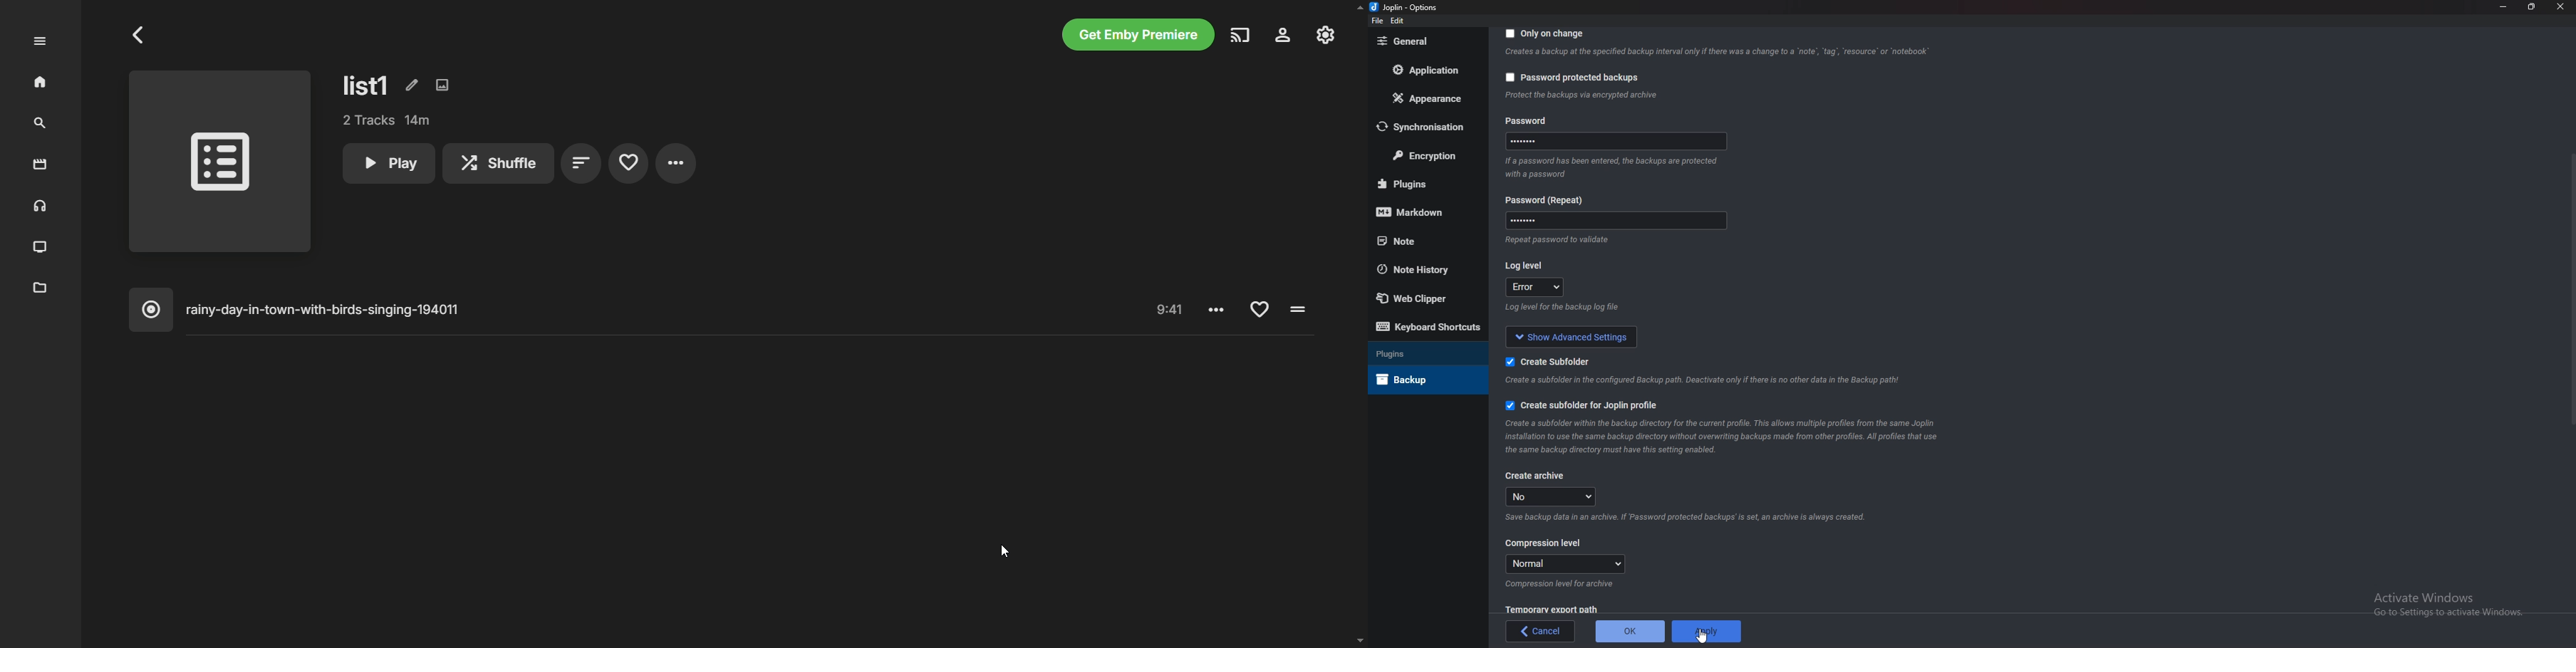  What do you see at coordinates (1419, 213) in the screenshot?
I see `mark down` at bounding box center [1419, 213].